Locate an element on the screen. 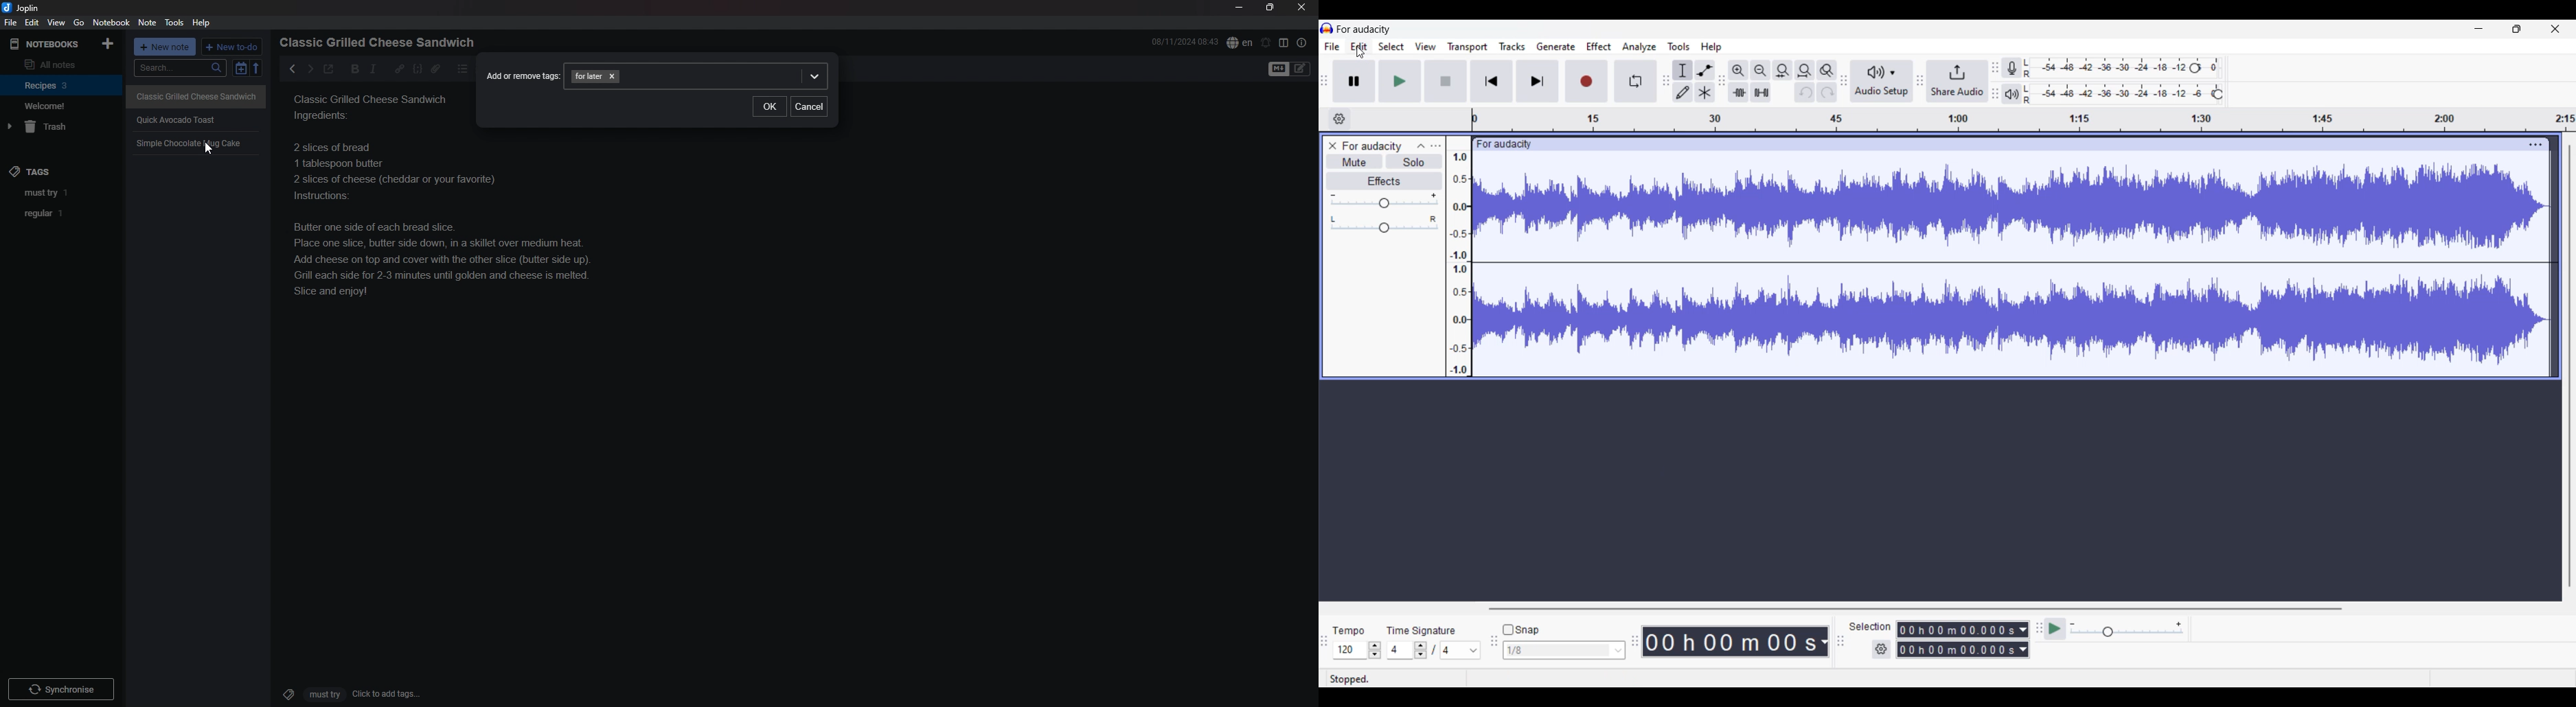 This screenshot has height=728, width=2576. Effects is located at coordinates (1384, 181).